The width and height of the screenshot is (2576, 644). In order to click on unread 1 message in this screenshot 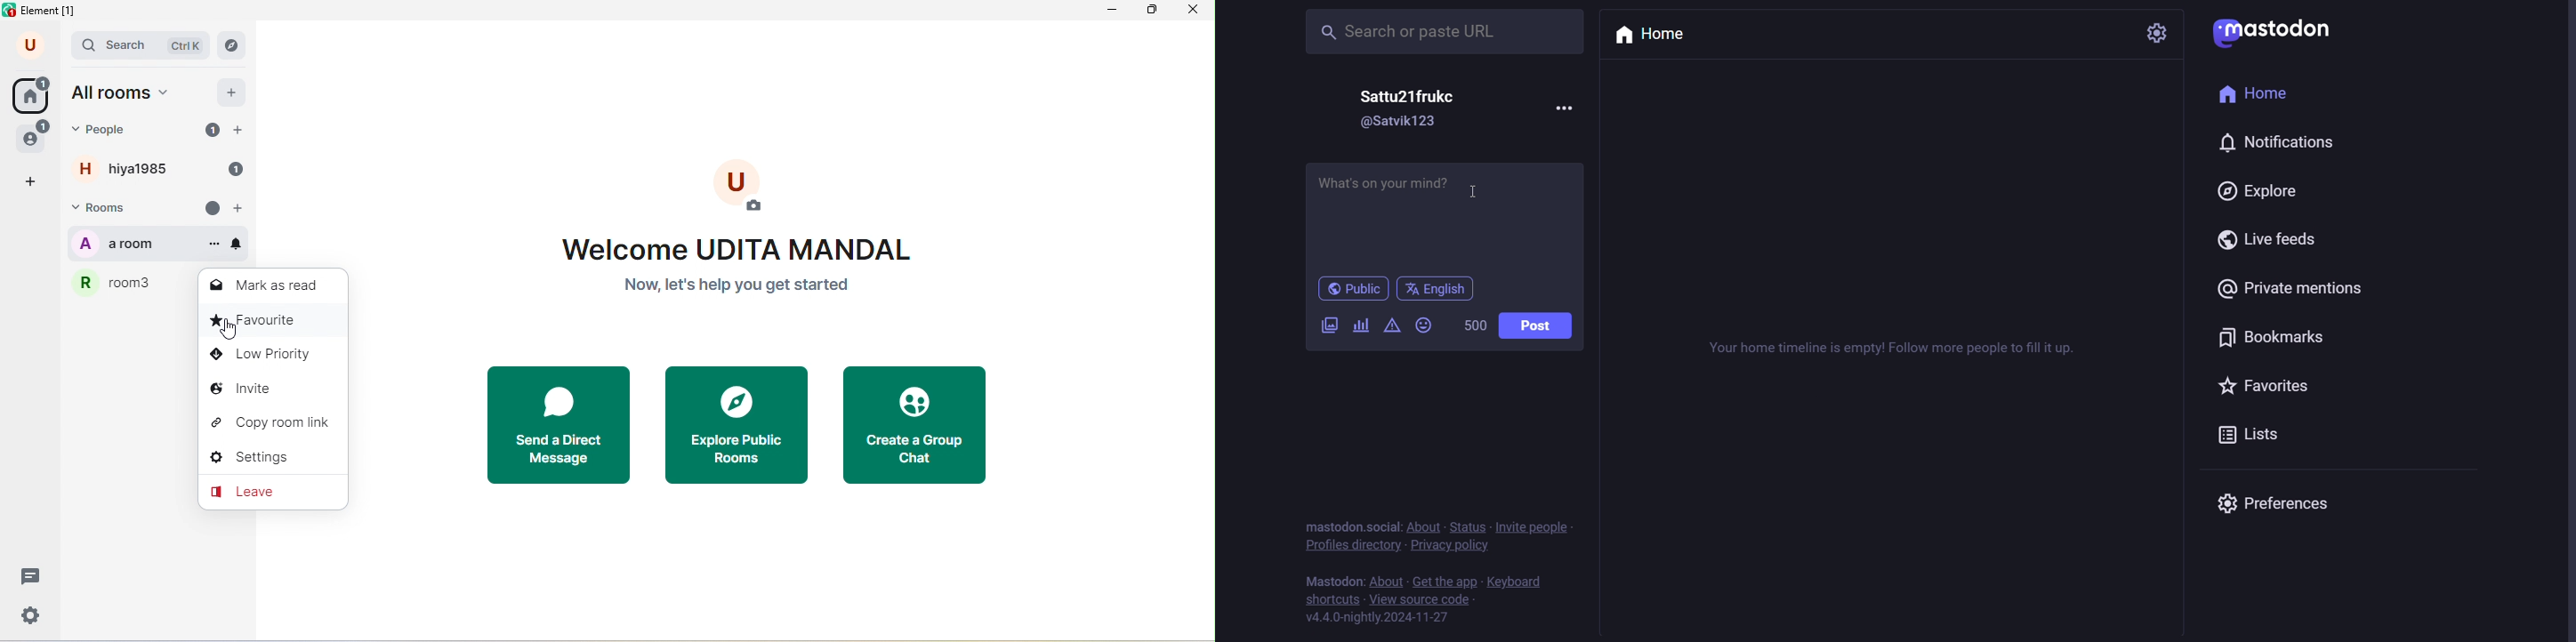, I will do `click(212, 129)`.